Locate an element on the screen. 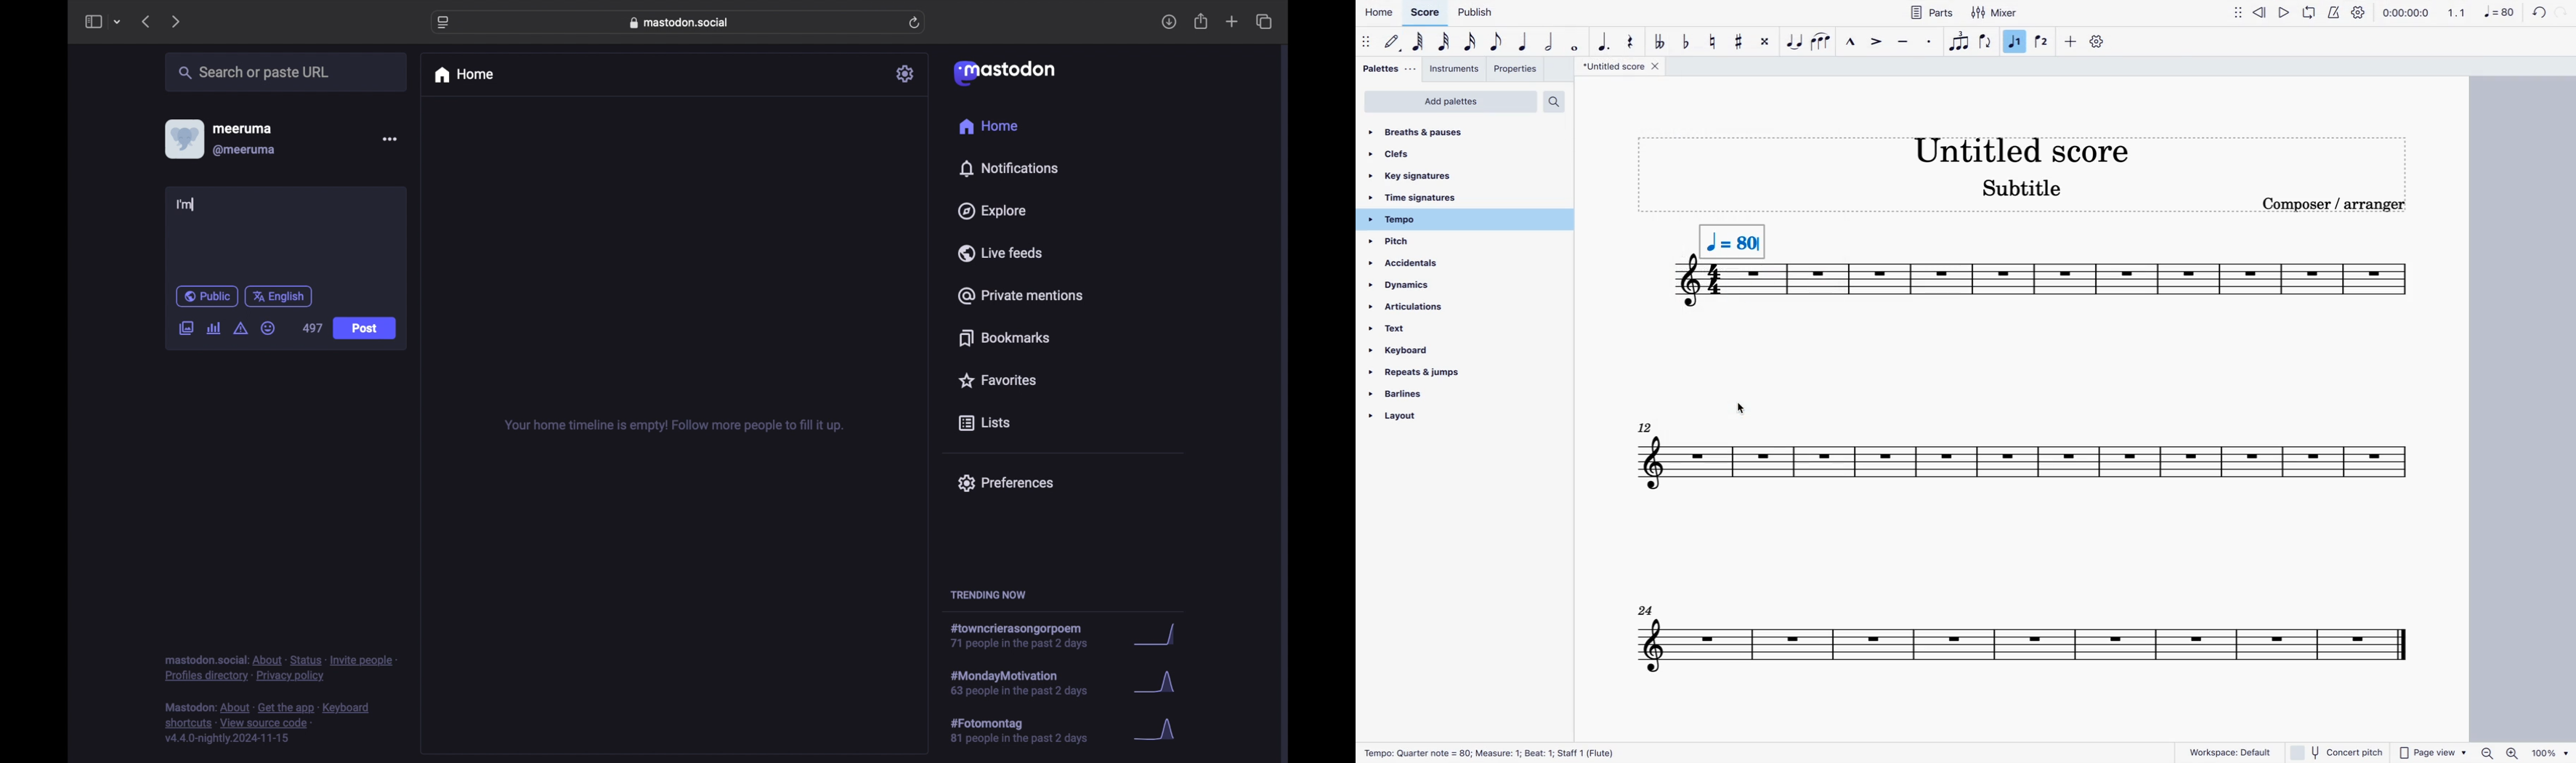  page view is located at coordinates (2434, 751).